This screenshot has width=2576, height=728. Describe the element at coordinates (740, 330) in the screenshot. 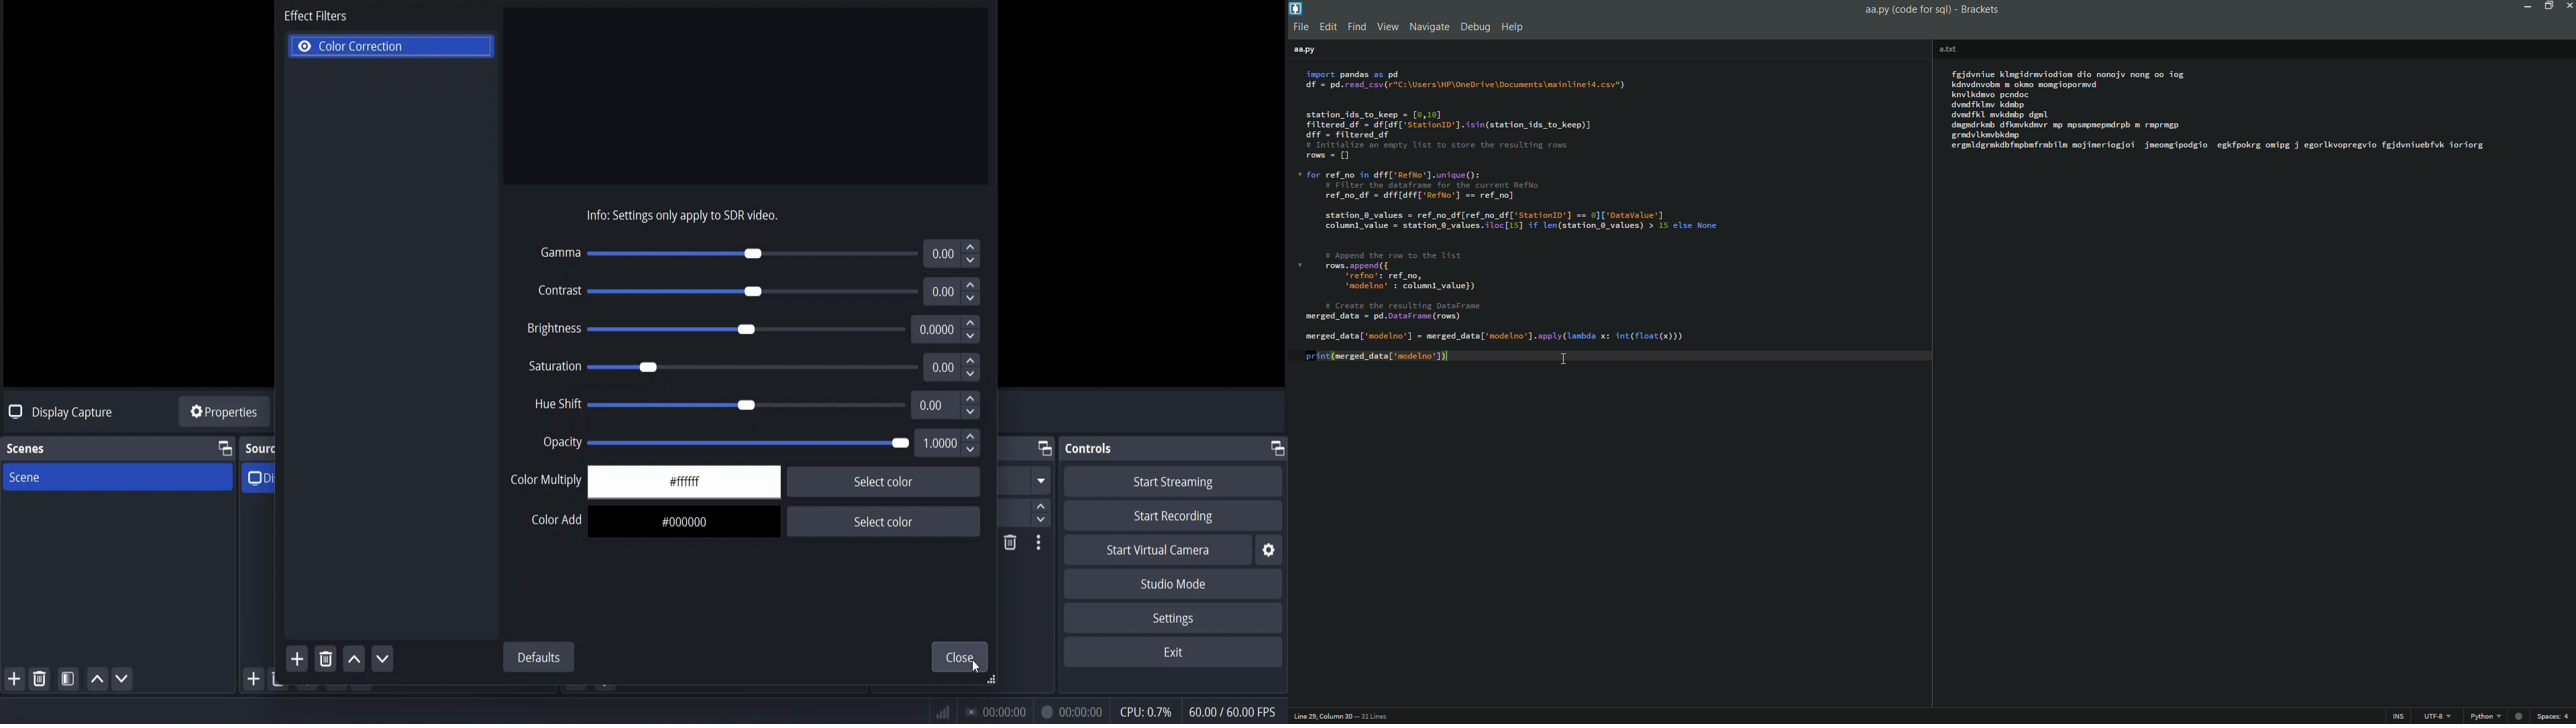

I see `BIGNESS see Gl) 0.0000 J` at that location.